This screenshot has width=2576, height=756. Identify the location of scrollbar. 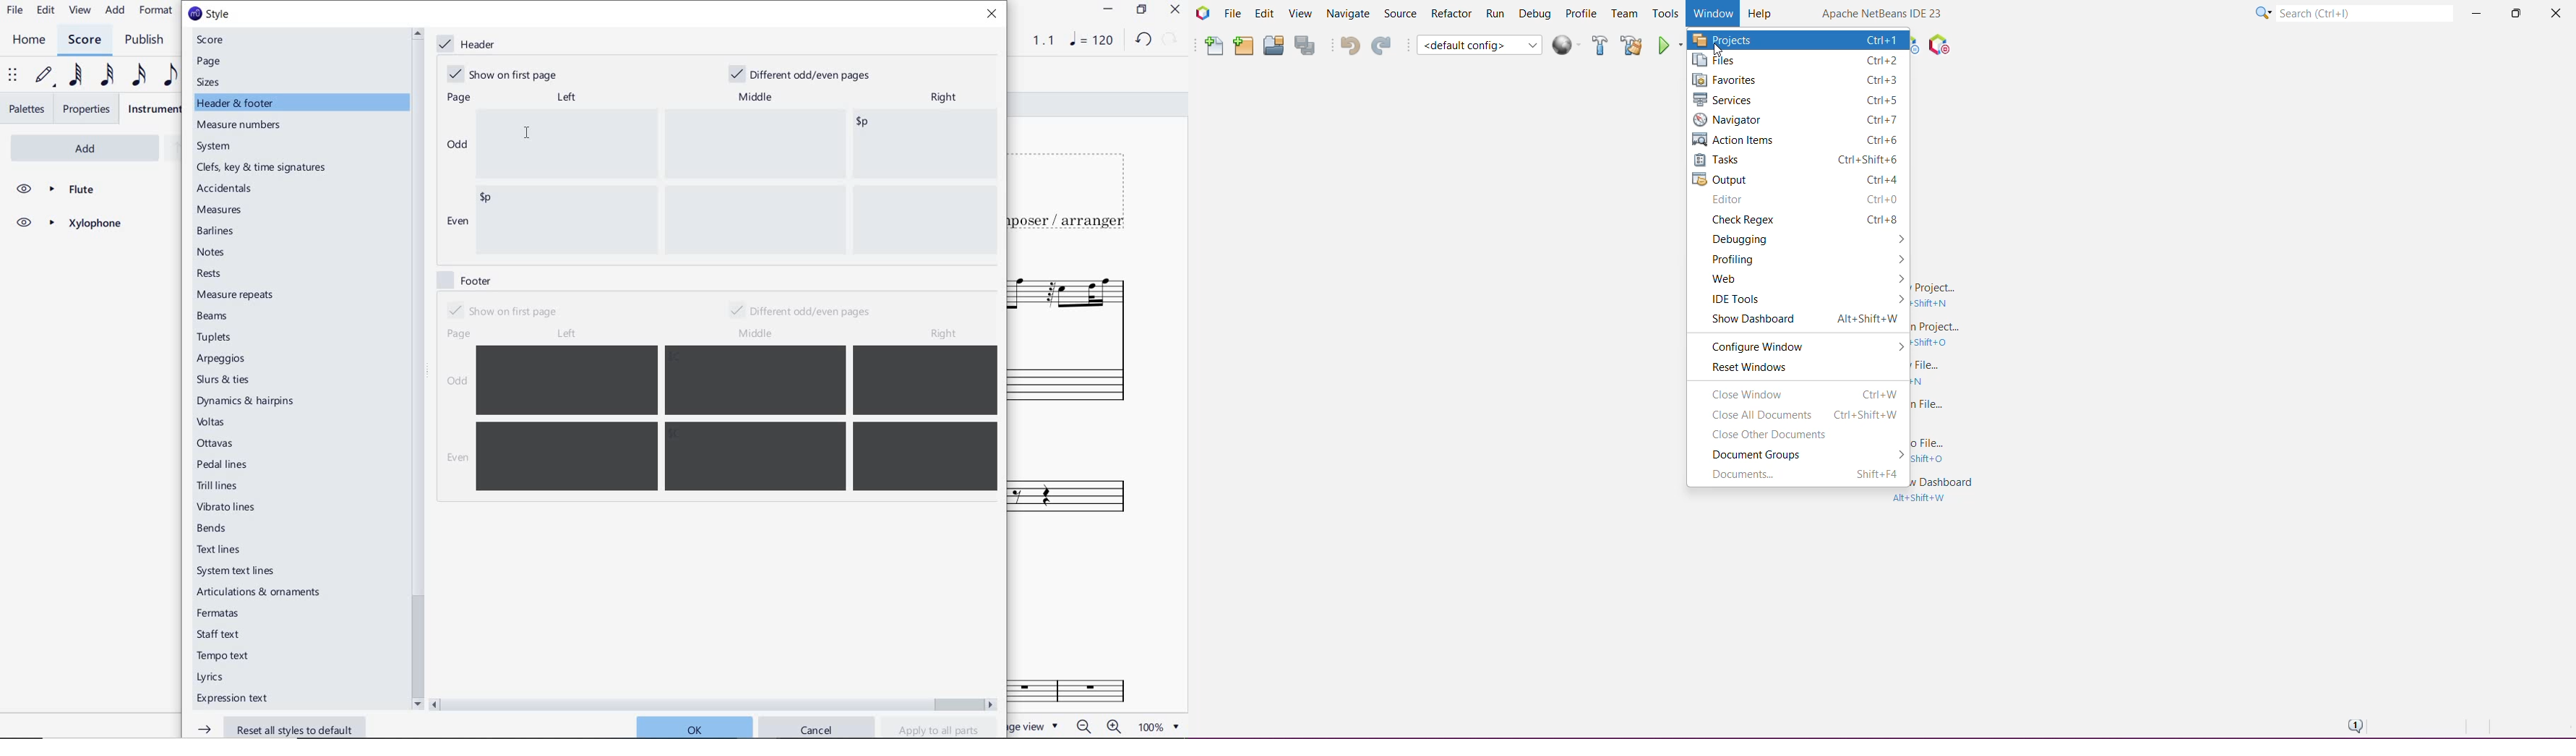
(714, 703).